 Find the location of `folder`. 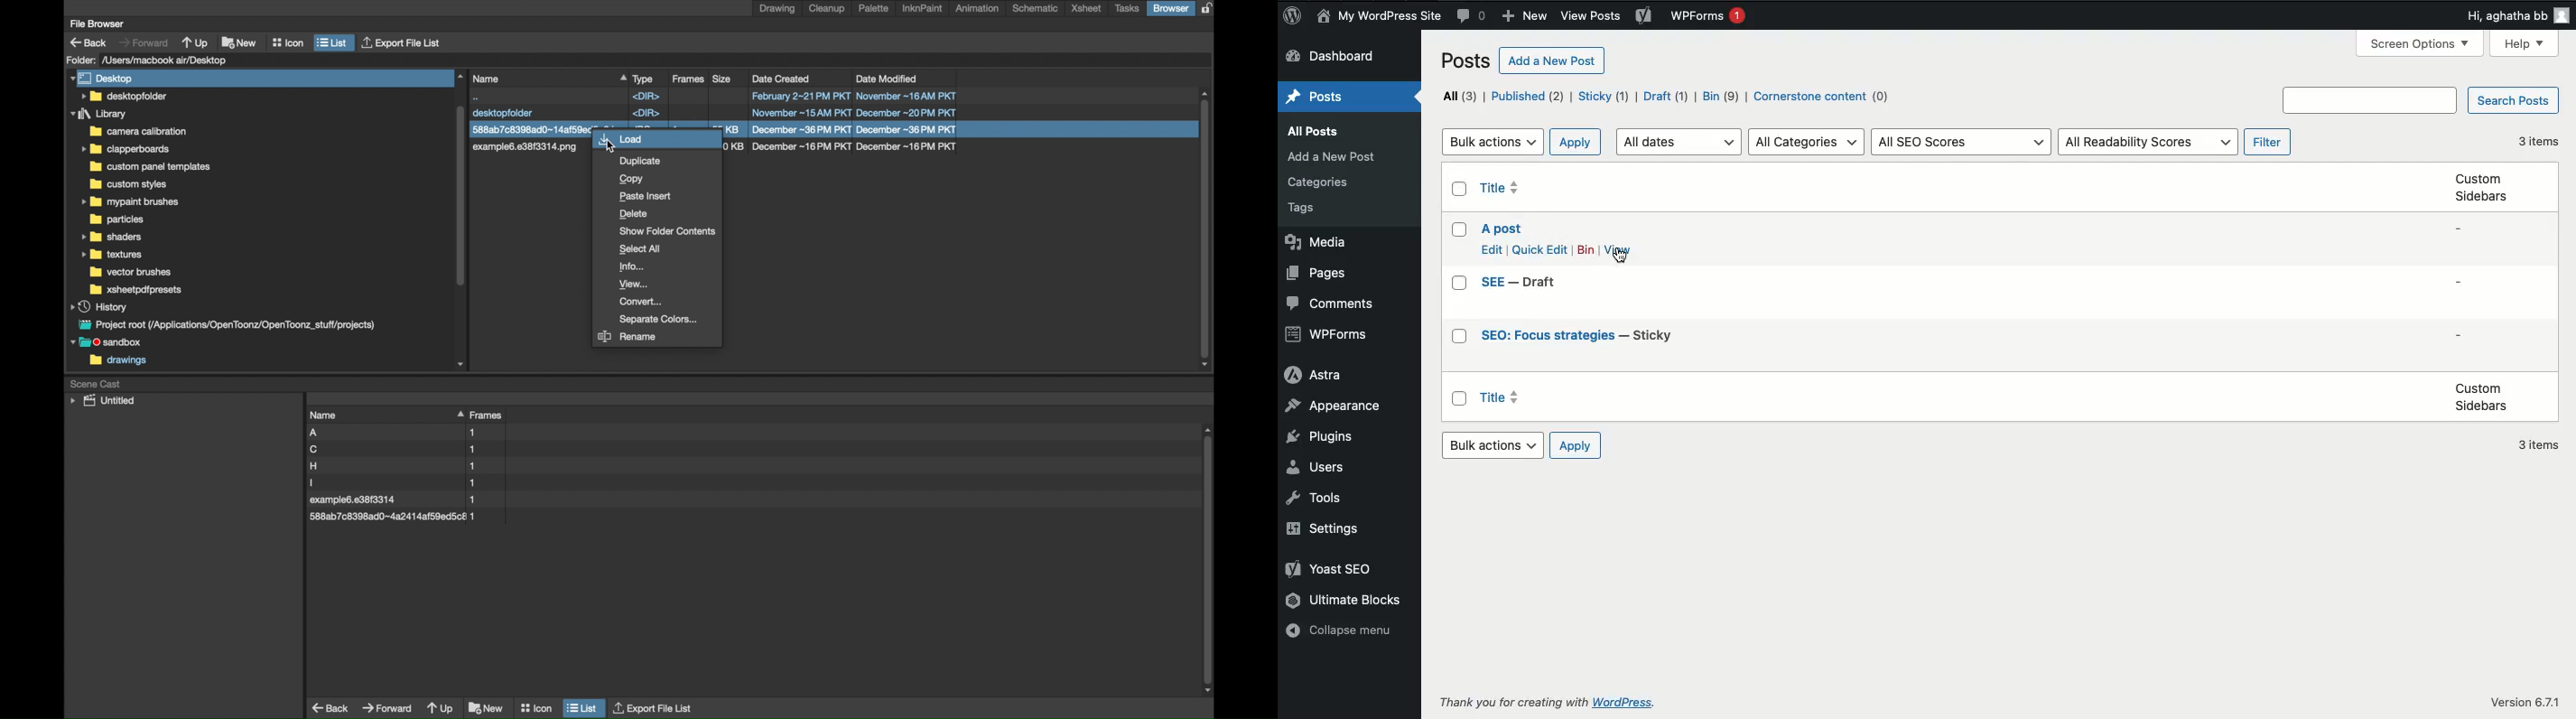

folder is located at coordinates (132, 272).